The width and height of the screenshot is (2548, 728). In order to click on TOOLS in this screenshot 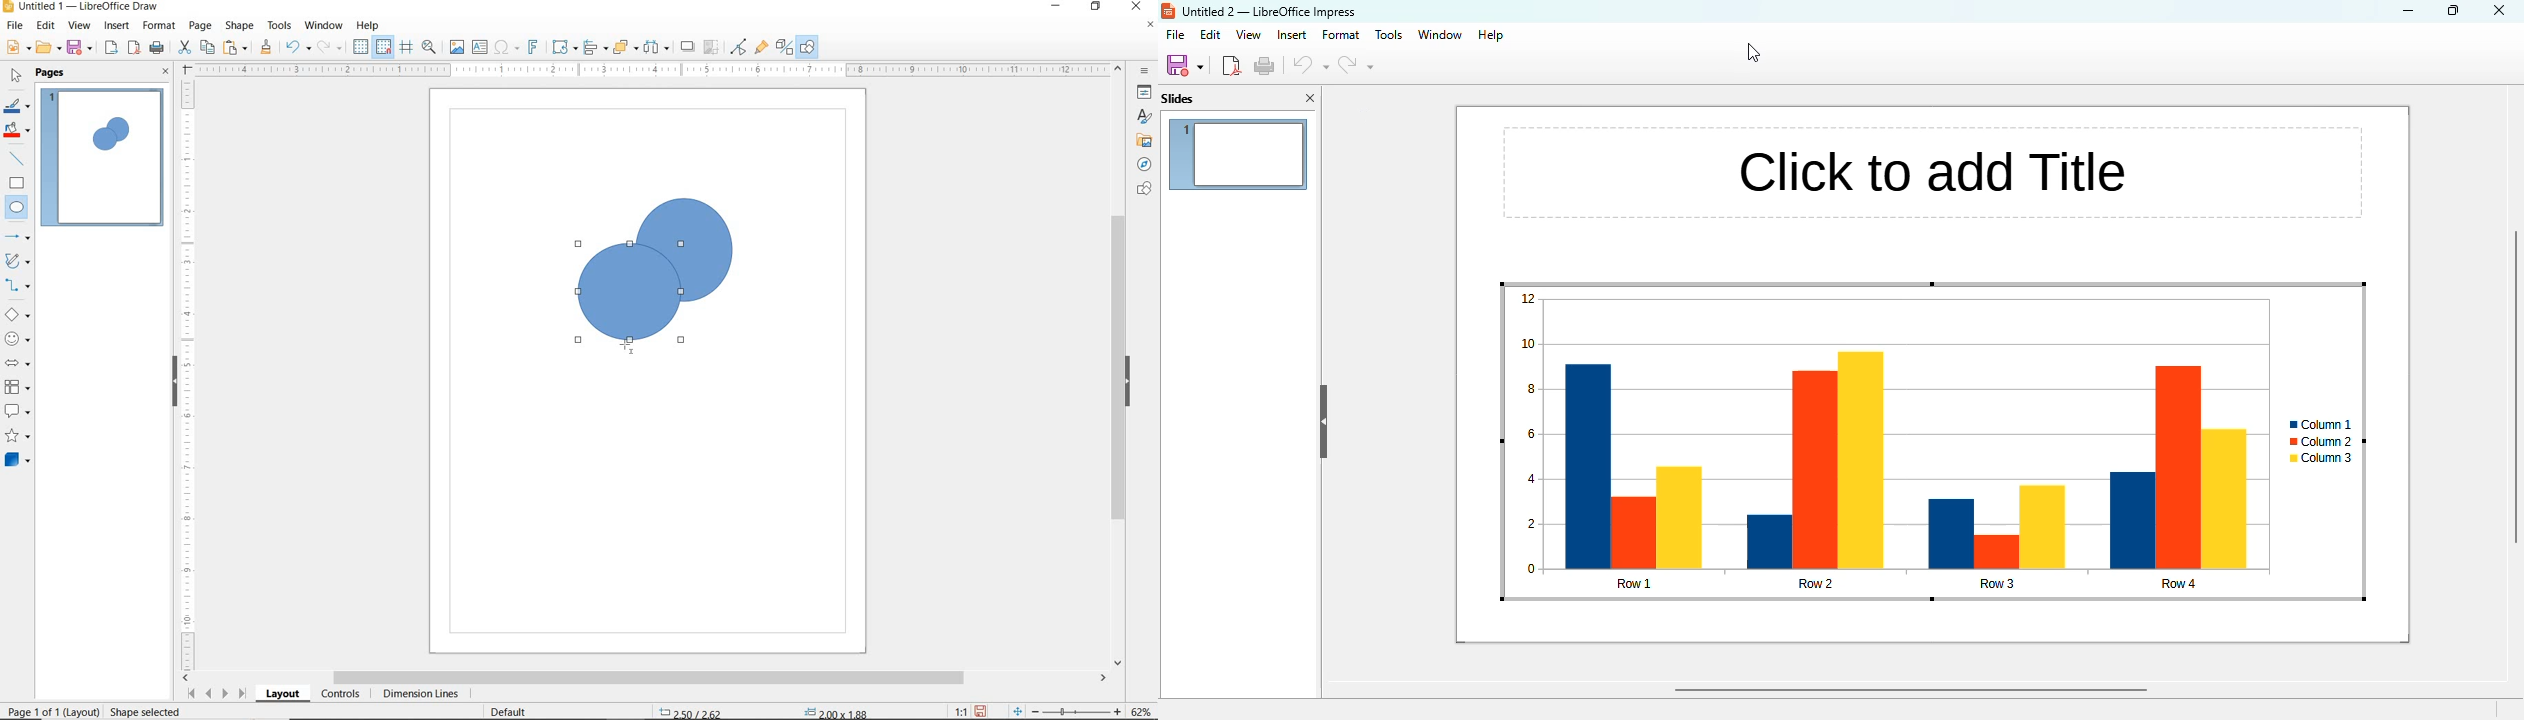, I will do `click(279, 25)`.